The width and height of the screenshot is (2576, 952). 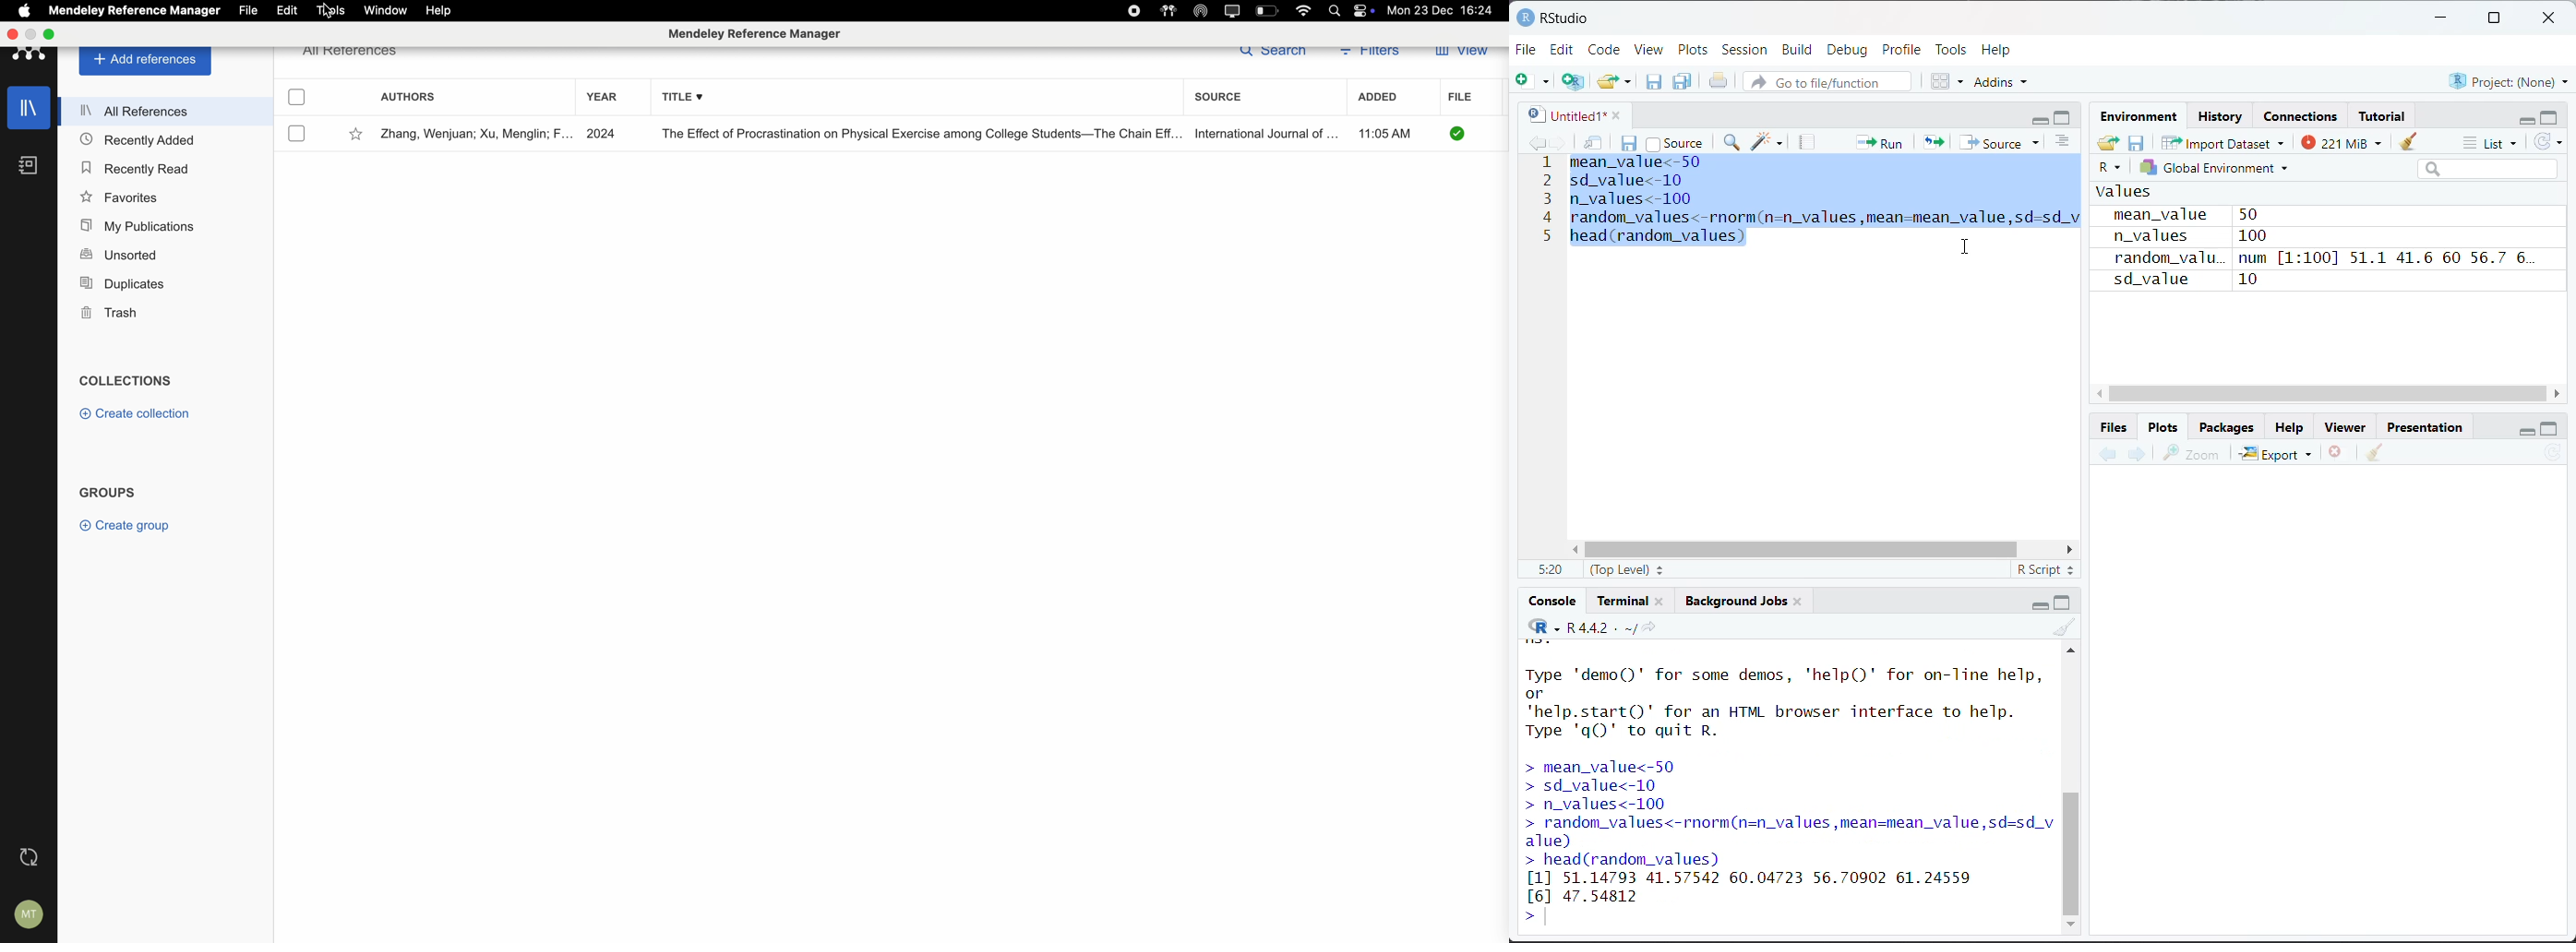 I want to click on my publications, so click(x=140, y=224).